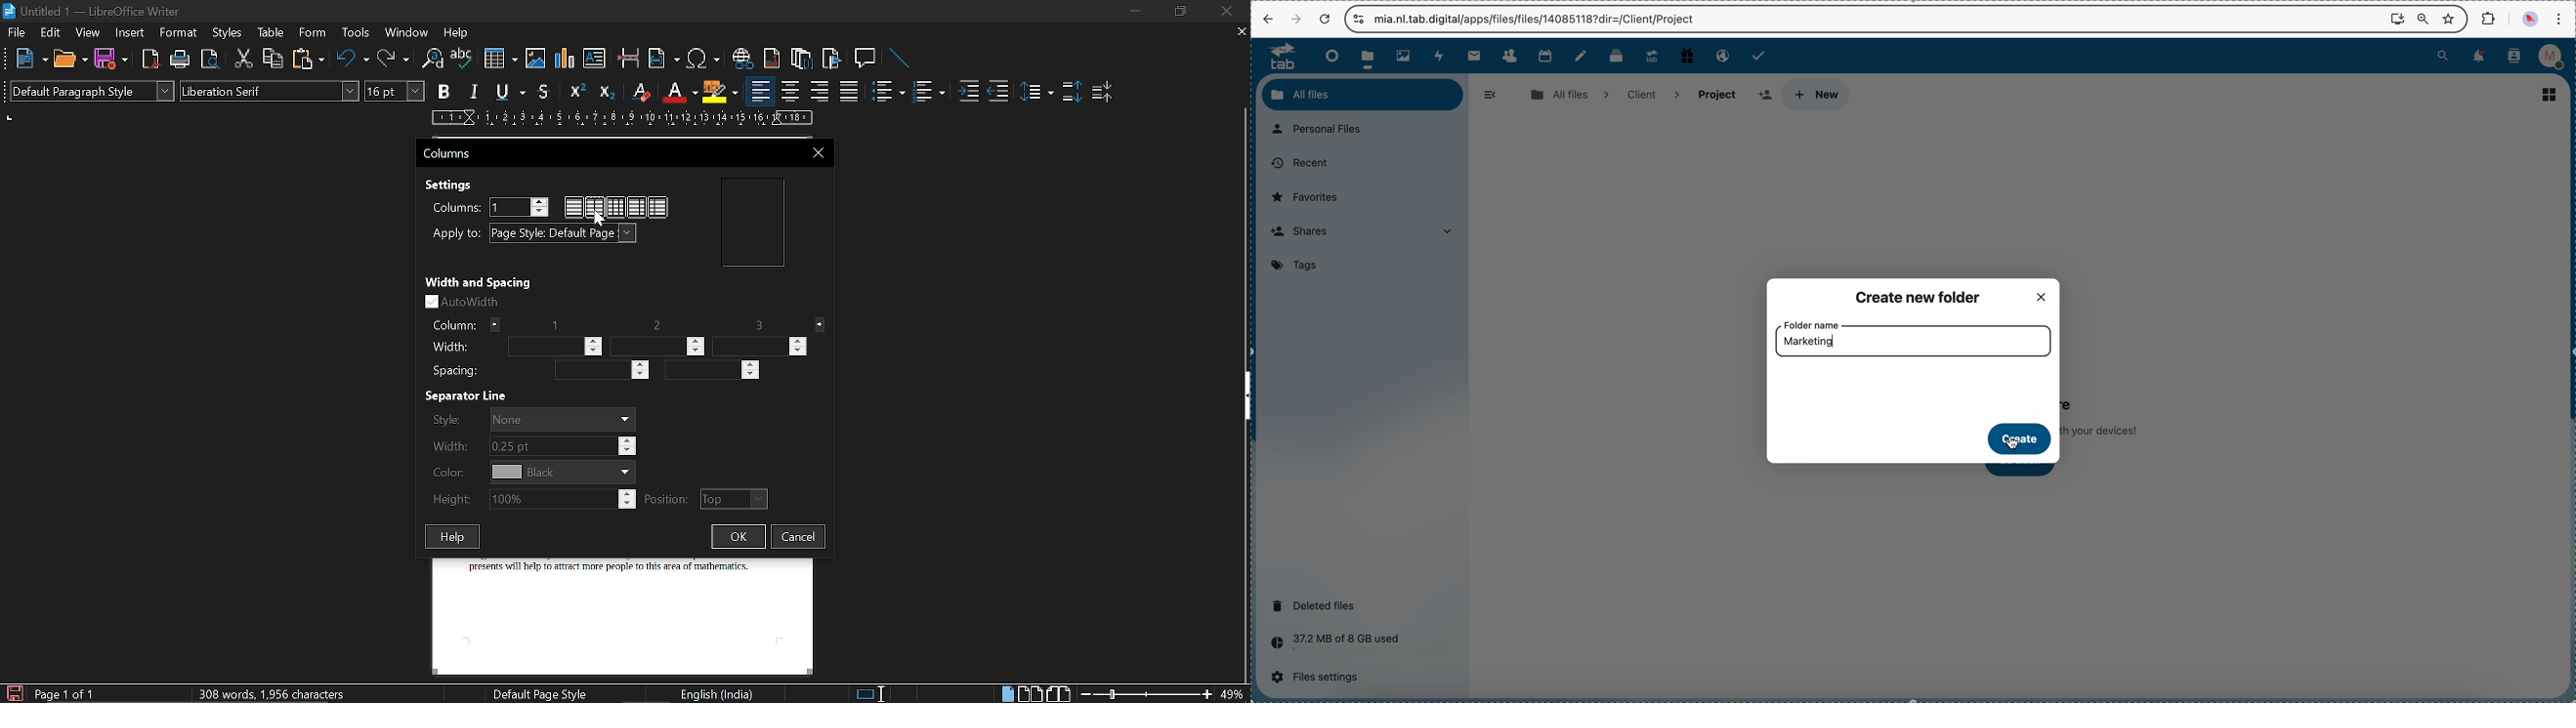 The height and width of the screenshot is (728, 2576). Describe the element at coordinates (1324, 20) in the screenshot. I see `cancel` at that location.